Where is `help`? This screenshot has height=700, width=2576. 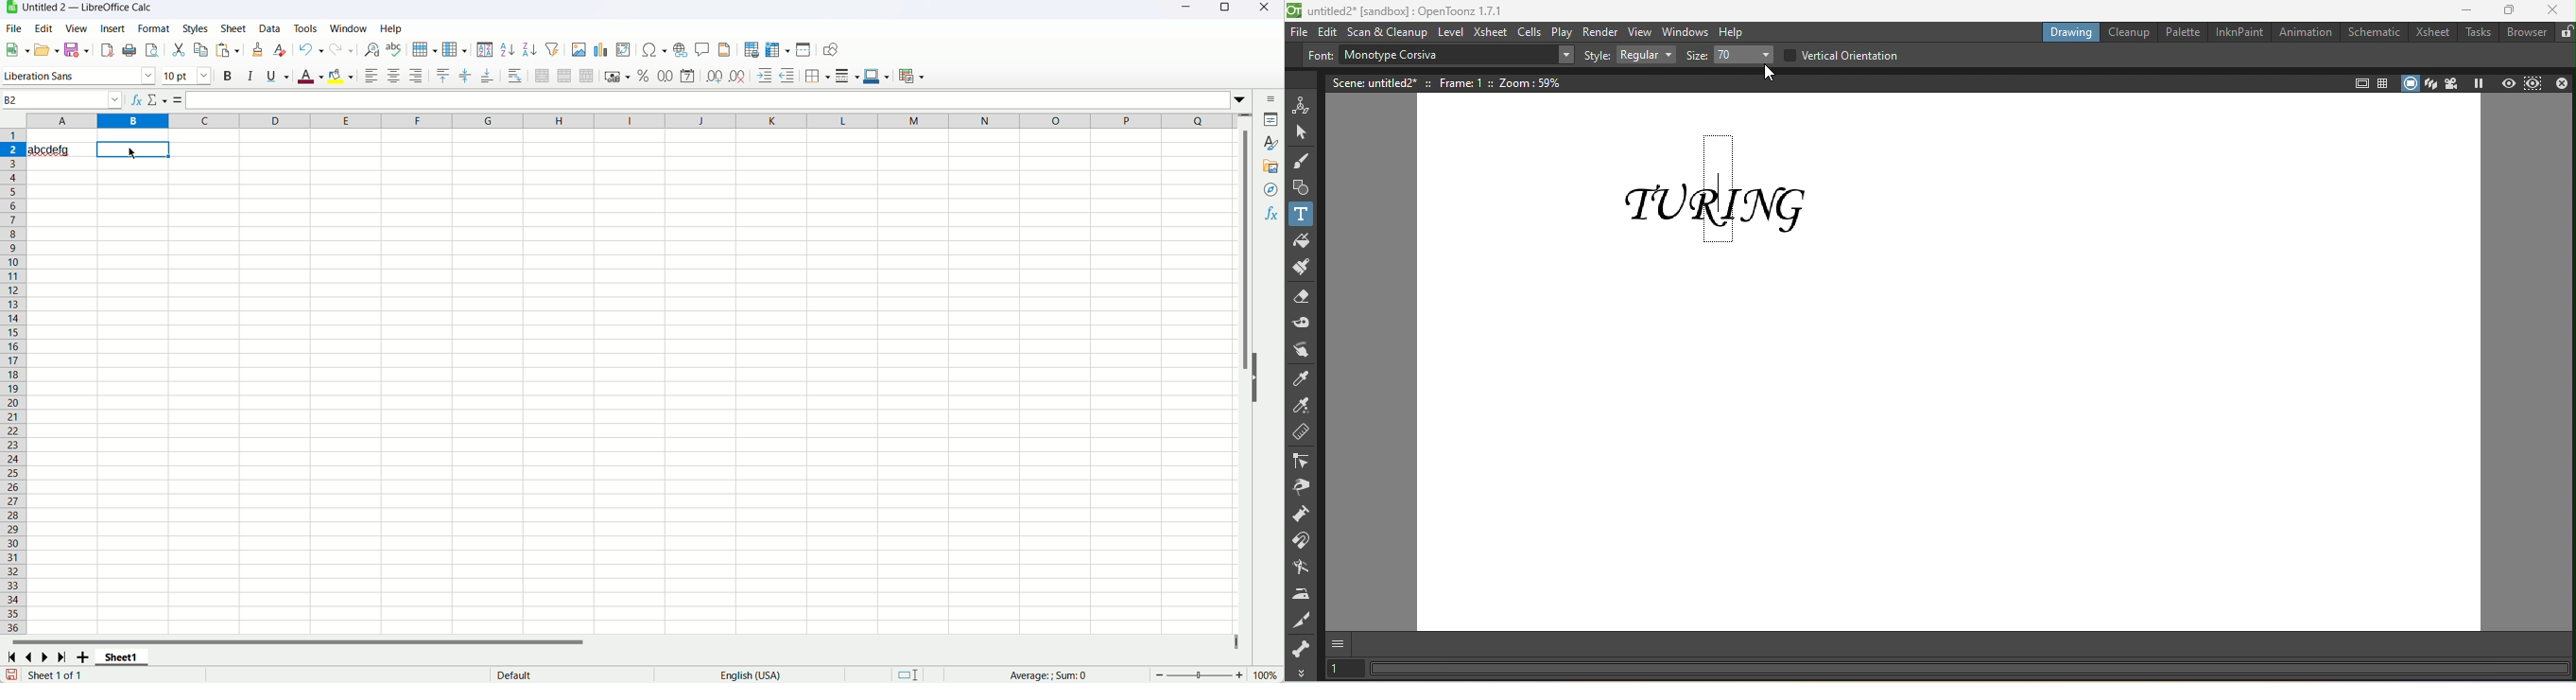
help is located at coordinates (391, 28).